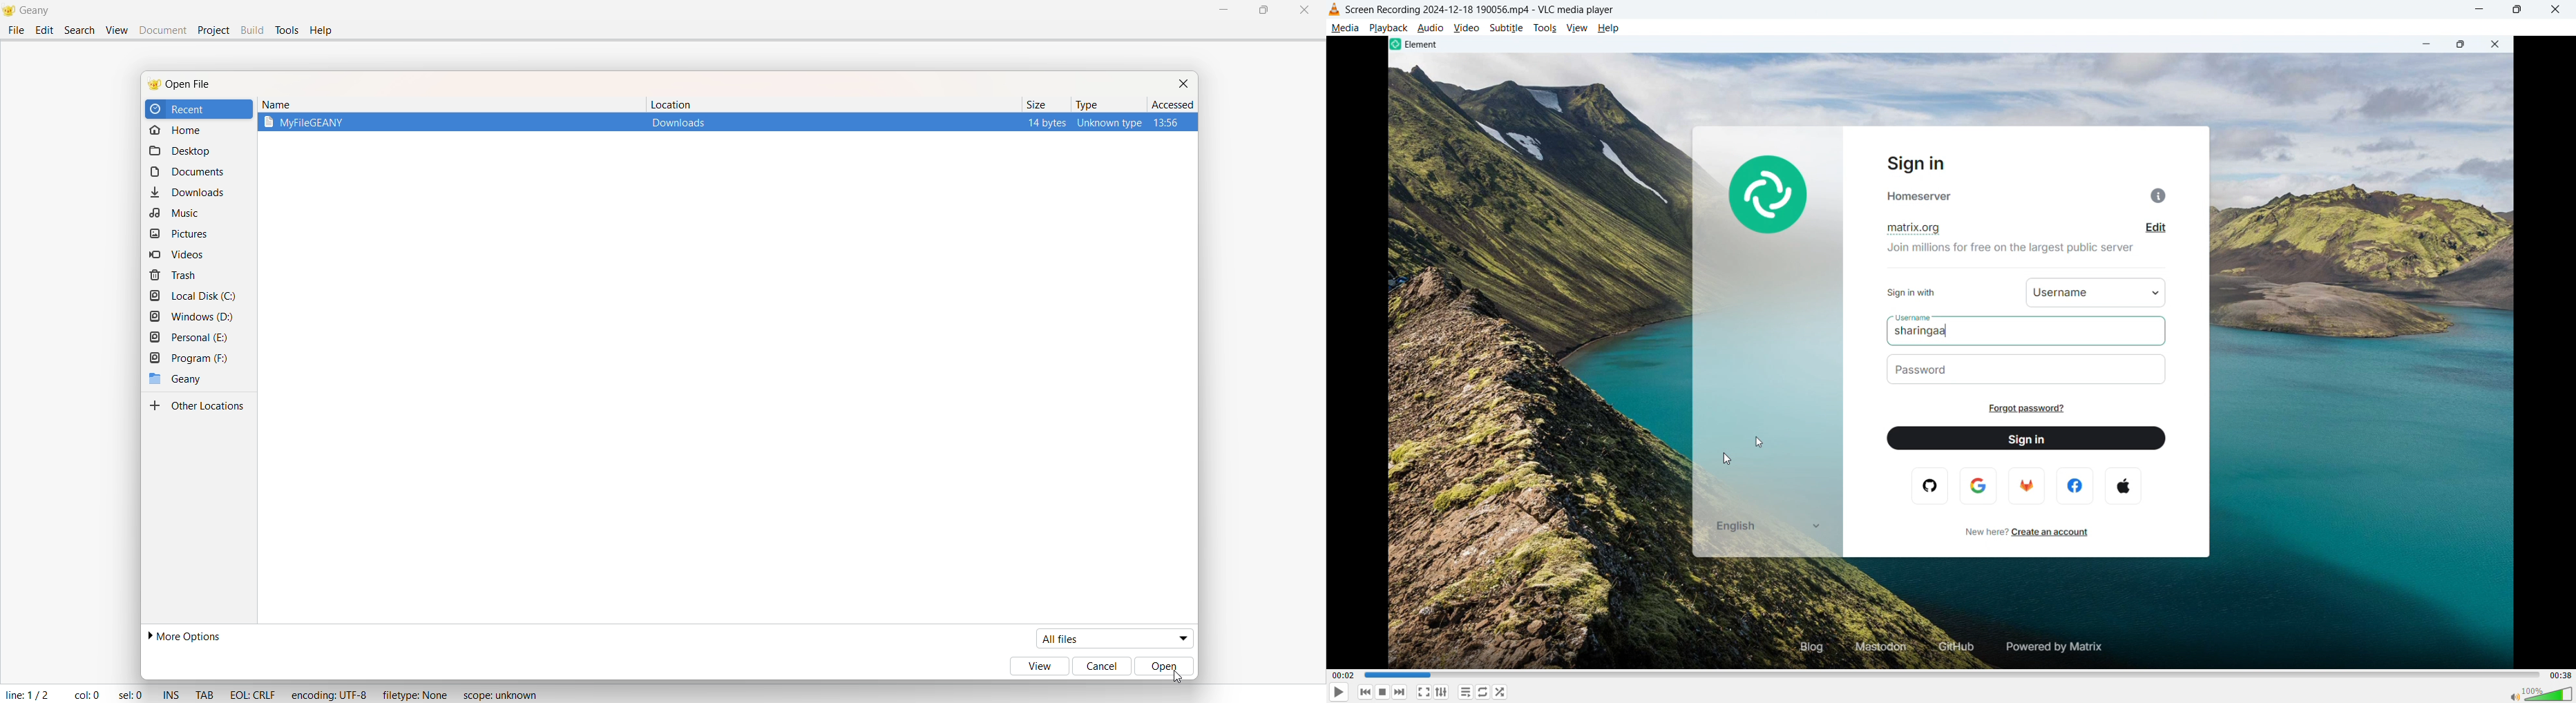 The width and height of the screenshot is (2576, 728). I want to click on dropdown, so click(1180, 637).